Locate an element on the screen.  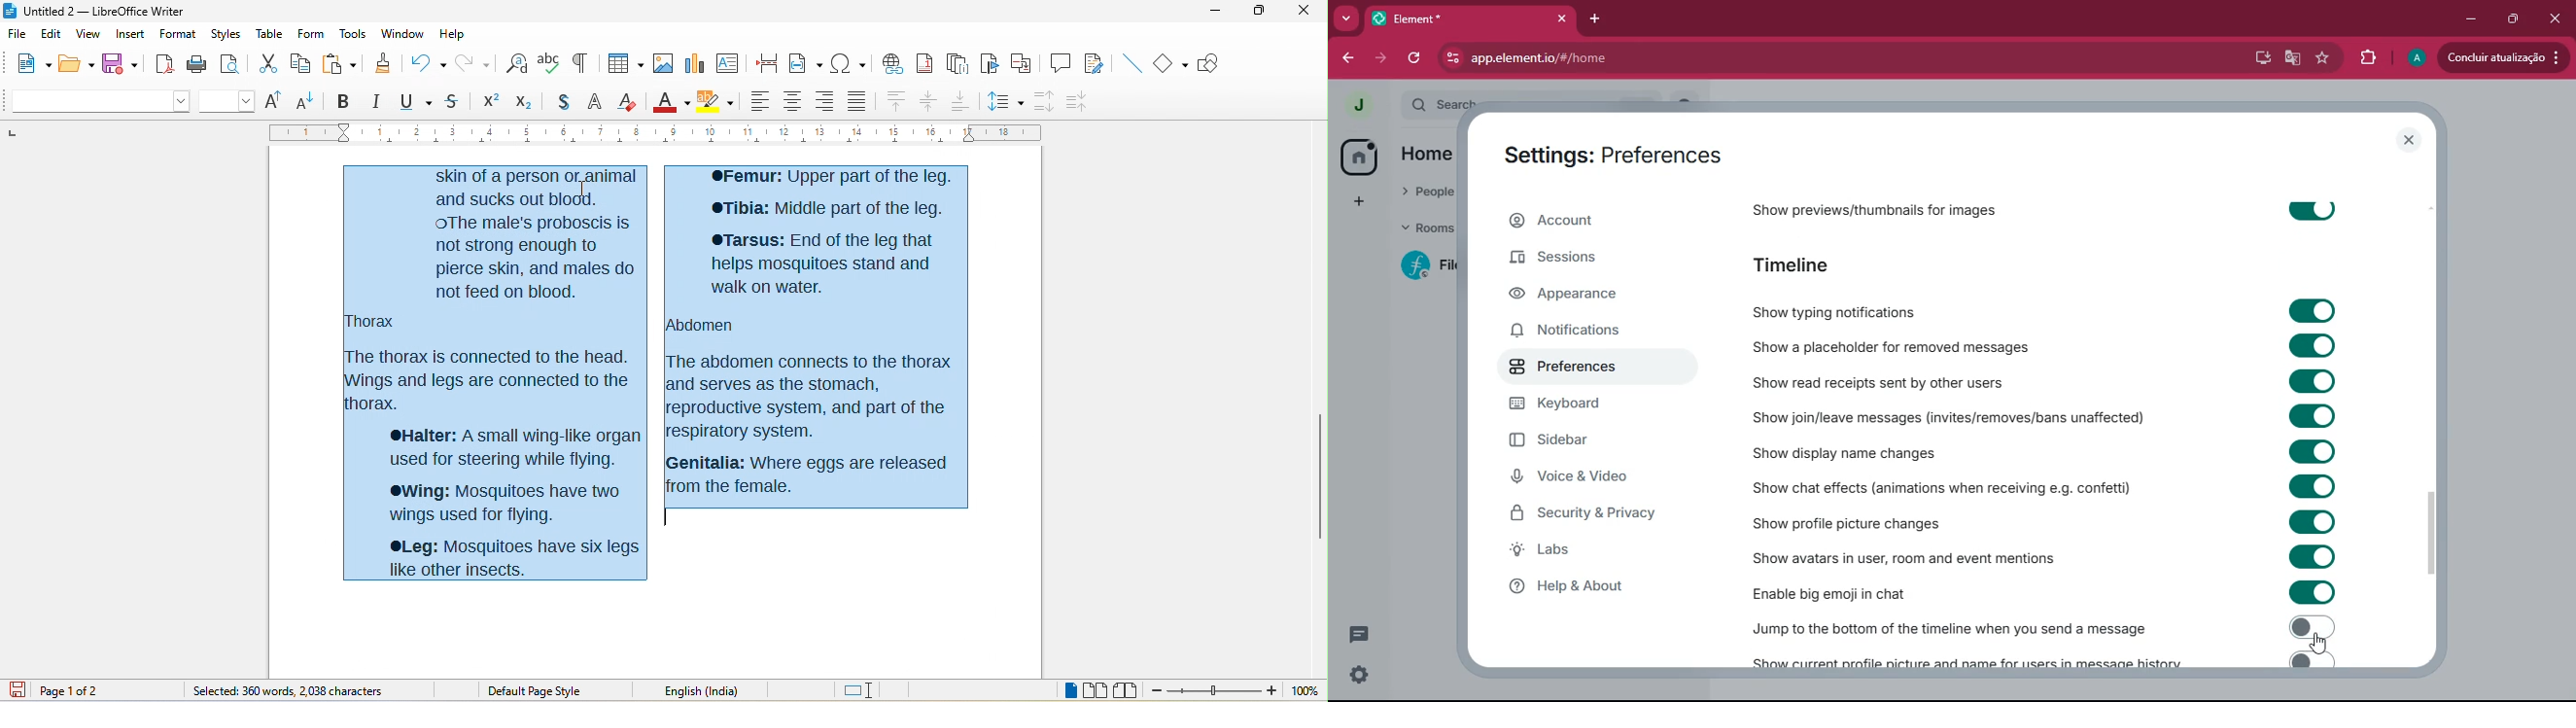
forward is located at coordinates (1379, 58).